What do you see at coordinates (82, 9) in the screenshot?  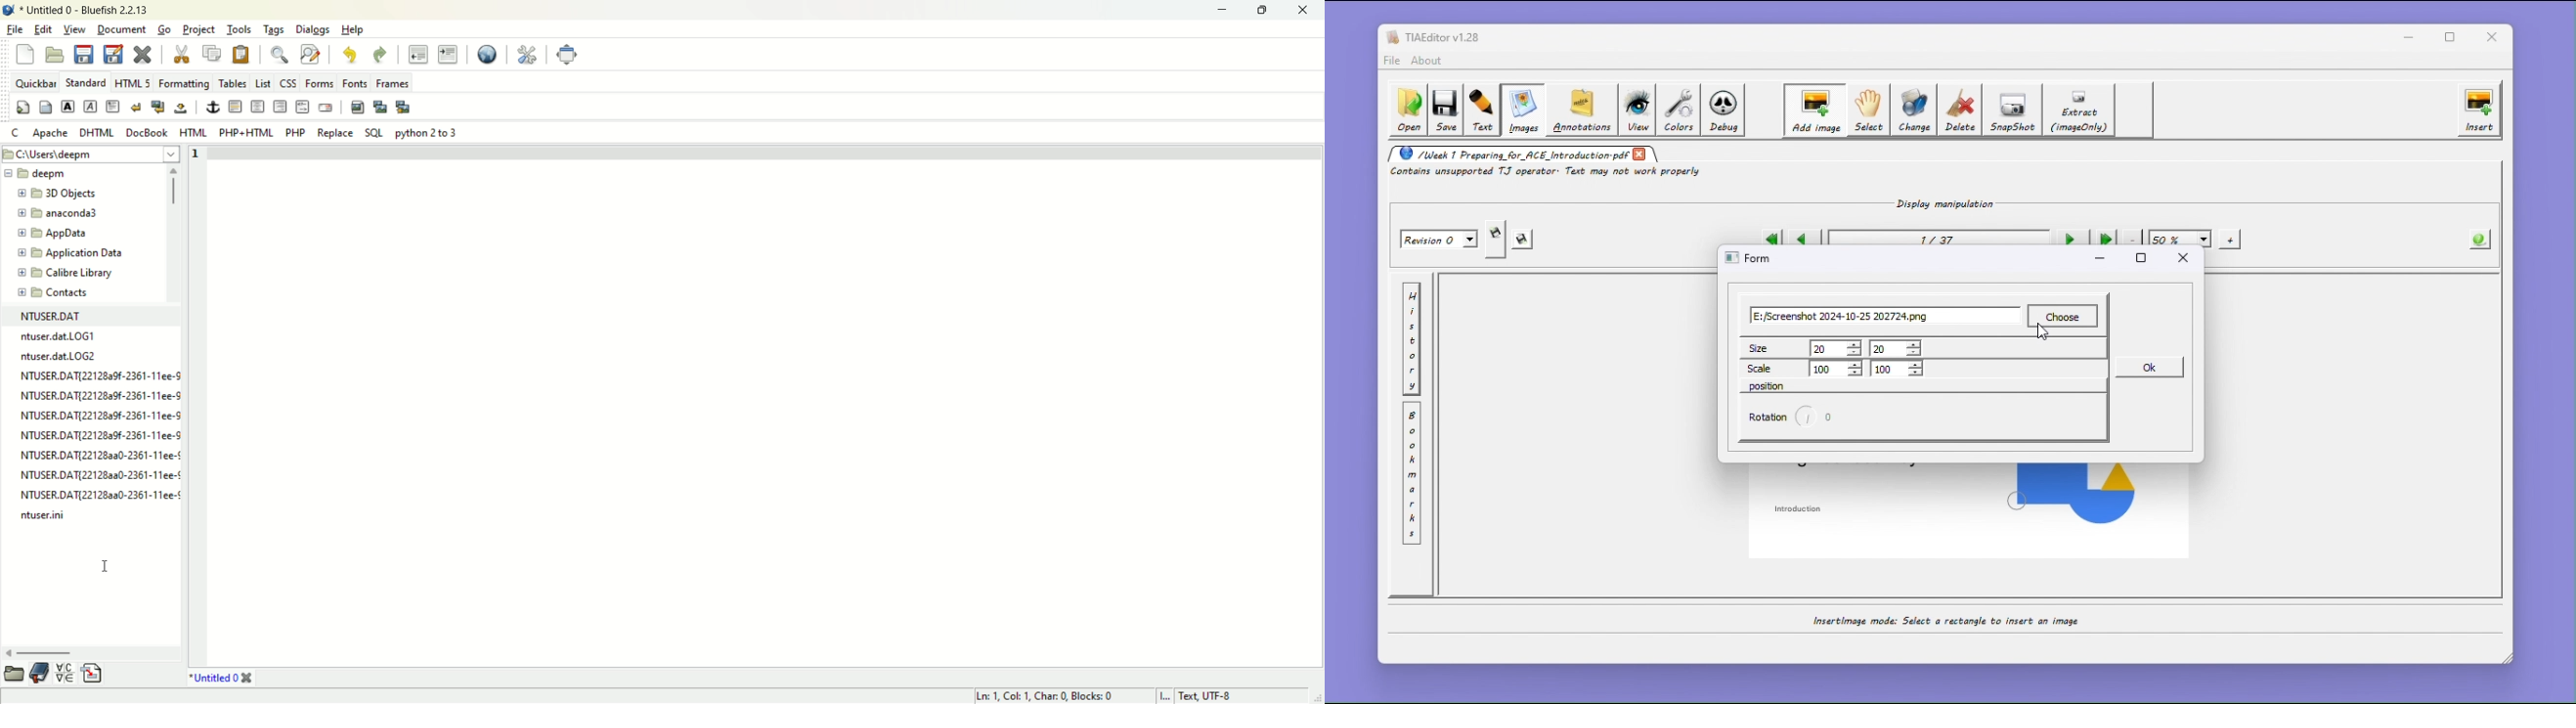 I see `document name` at bounding box center [82, 9].